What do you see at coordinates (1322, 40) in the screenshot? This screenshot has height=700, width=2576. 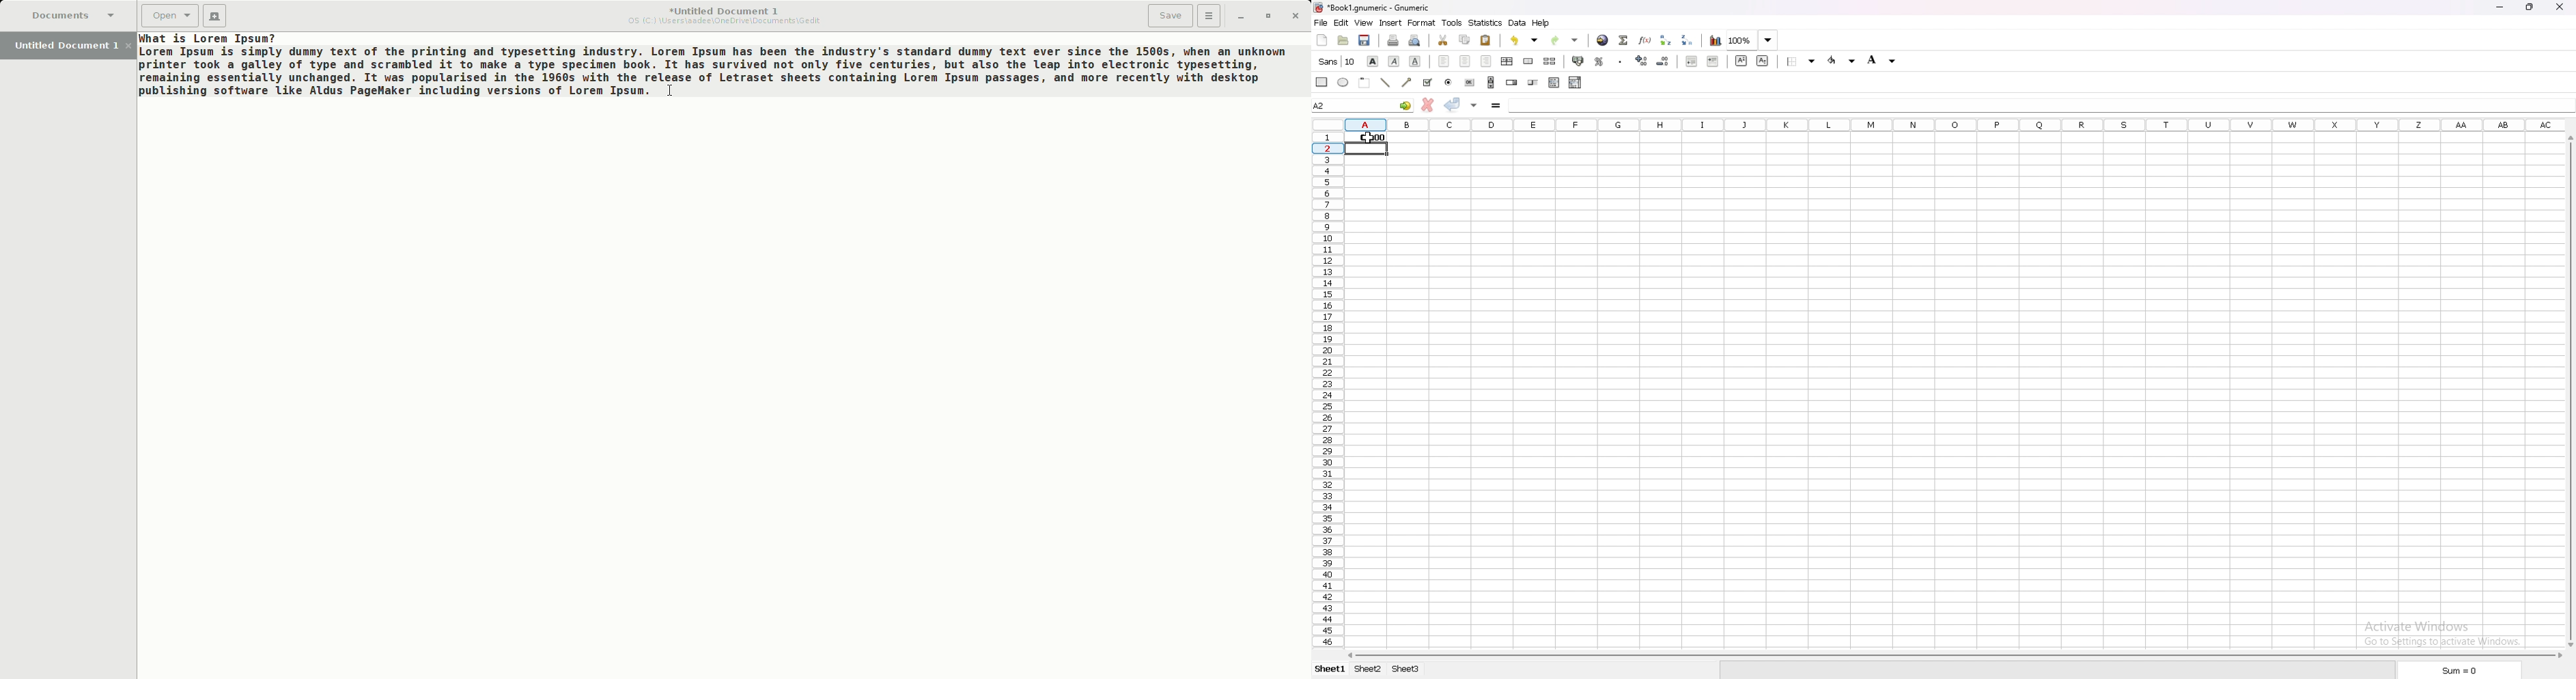 I see `new` at bounding box center [1322, 40].